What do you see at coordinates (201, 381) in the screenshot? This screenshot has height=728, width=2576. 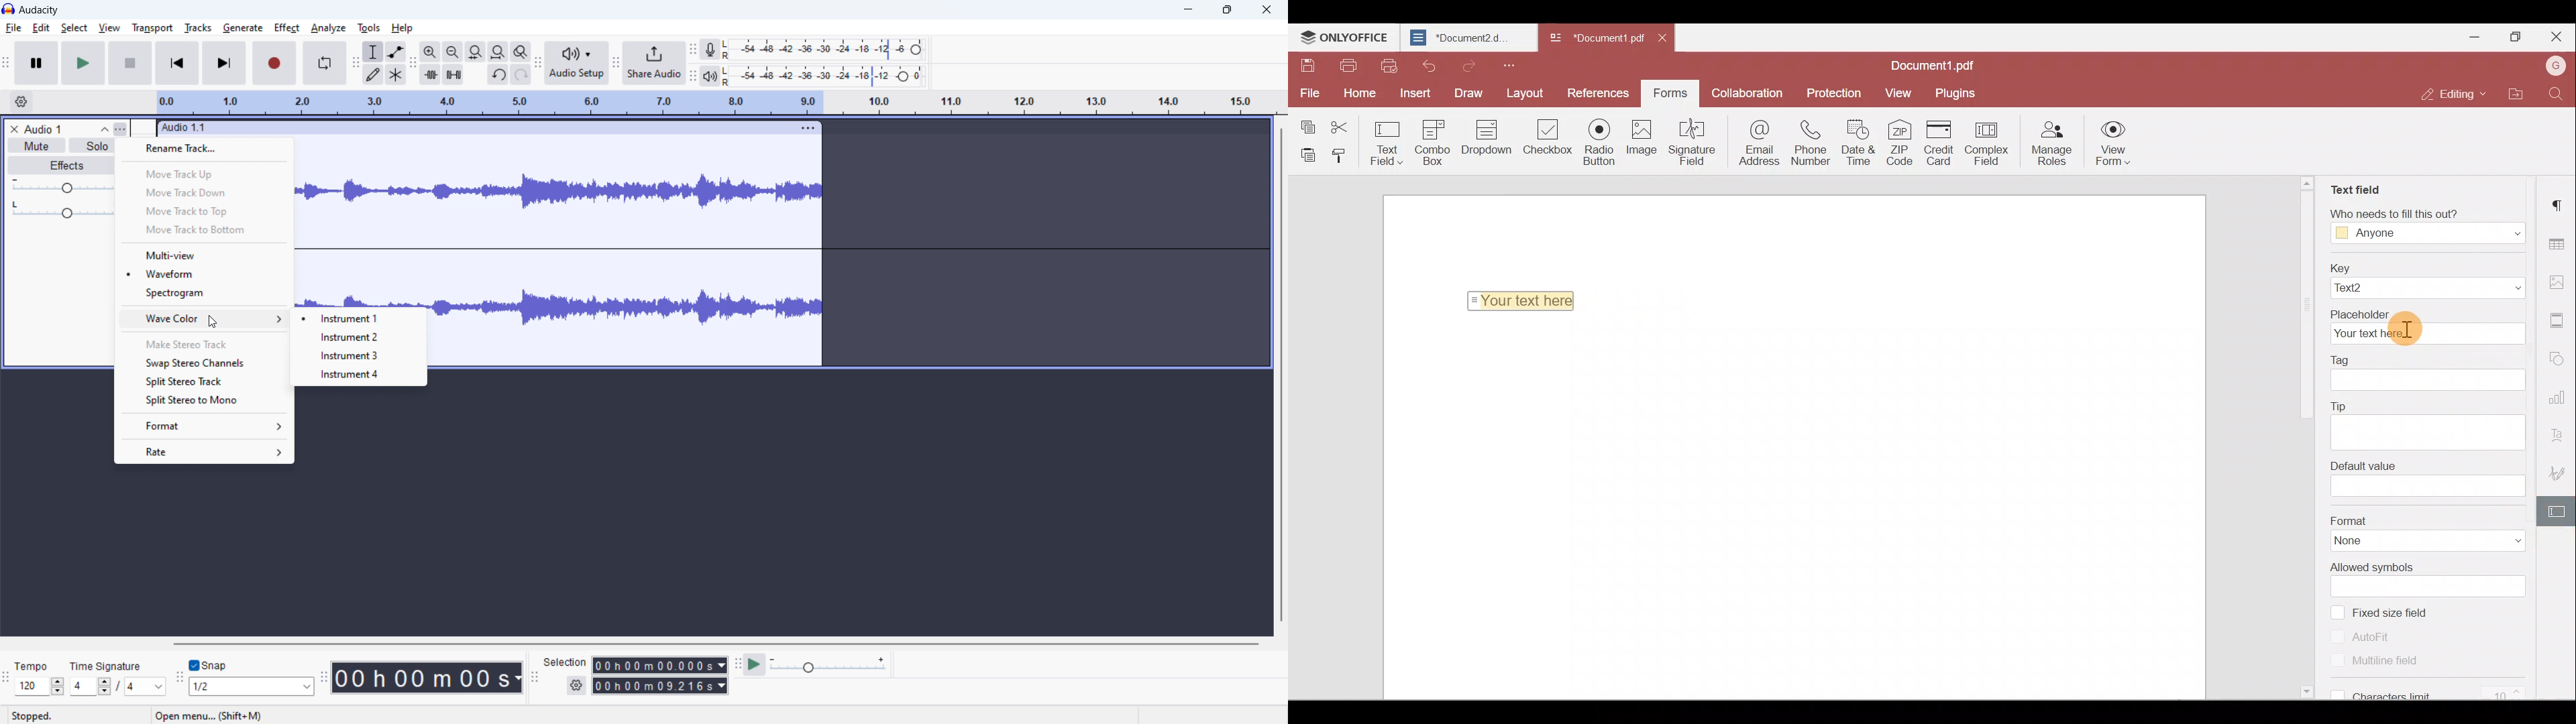 I see `split stereo track` at bounding box center [201, 381].